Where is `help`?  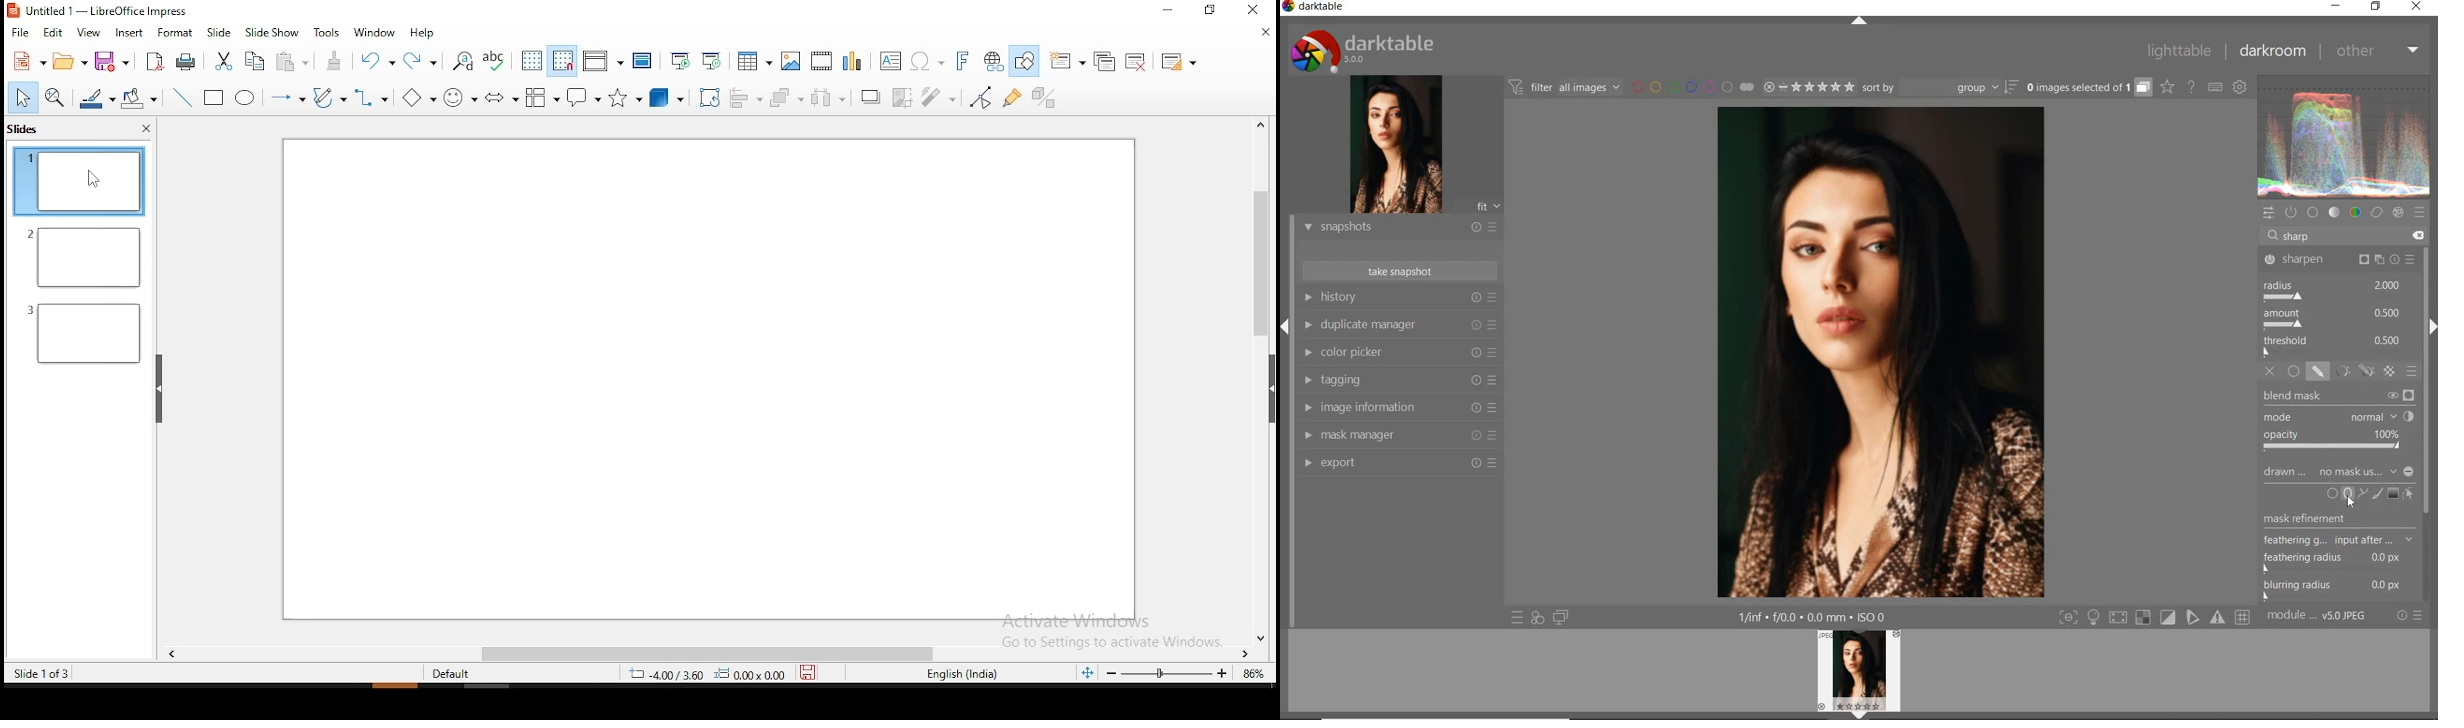
help is located at coordinates (422, 32).